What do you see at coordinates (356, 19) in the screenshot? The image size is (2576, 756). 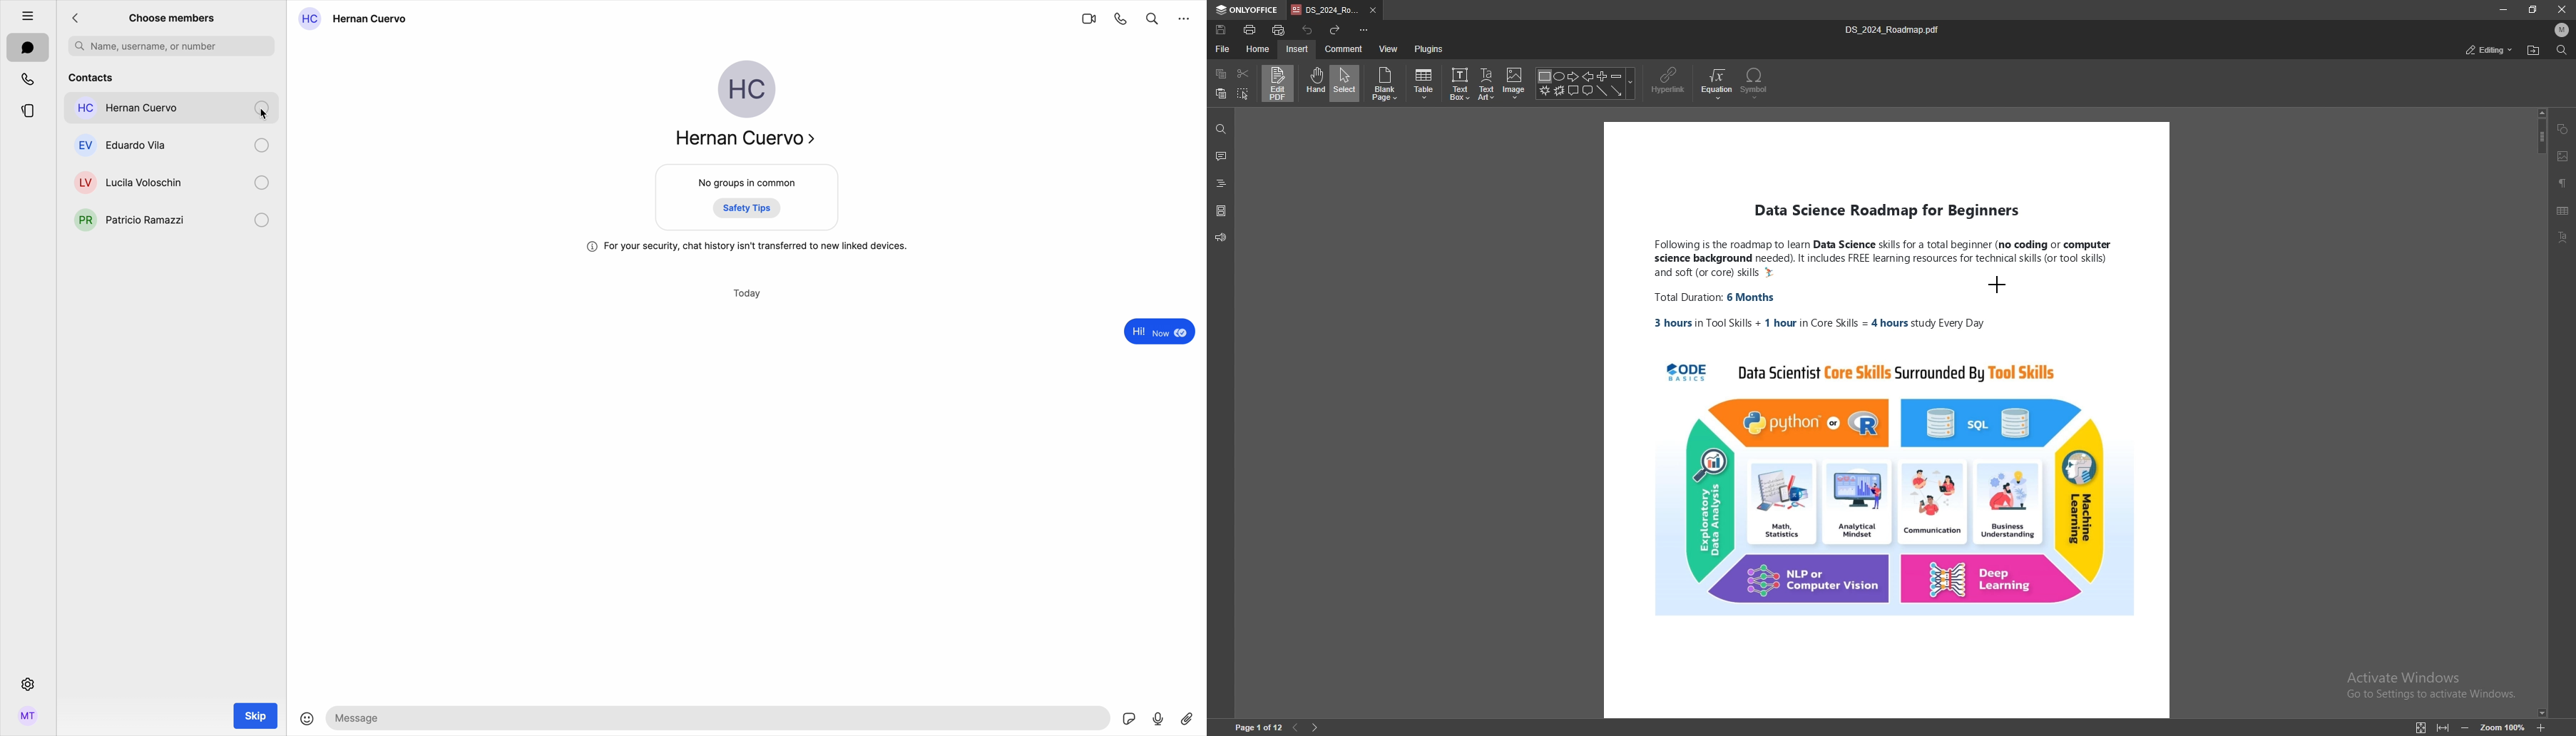 I see `Hernan Cuervo contact` at bounding box center [356, 19].